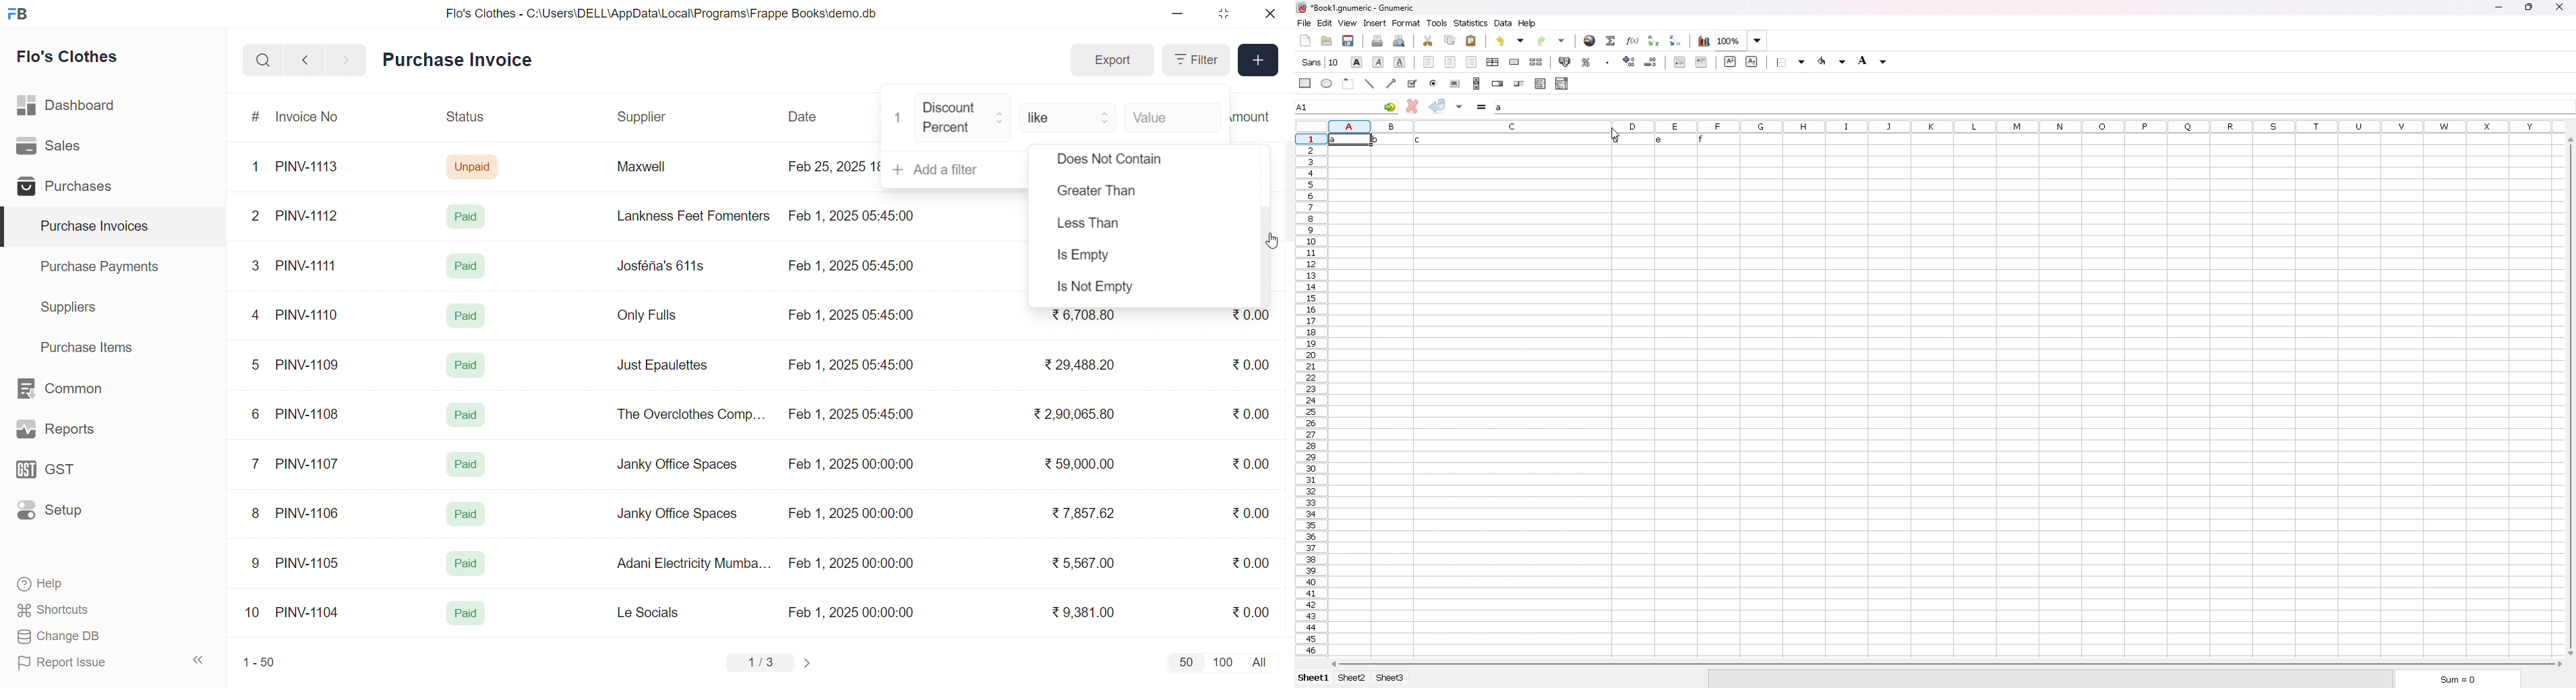 This screenshot has width=2576, height=700. What do you see at coordinates (685, 216) in the screenshot?
I see `Lankness Feet Fomenters` at bounding box center [685, 216].